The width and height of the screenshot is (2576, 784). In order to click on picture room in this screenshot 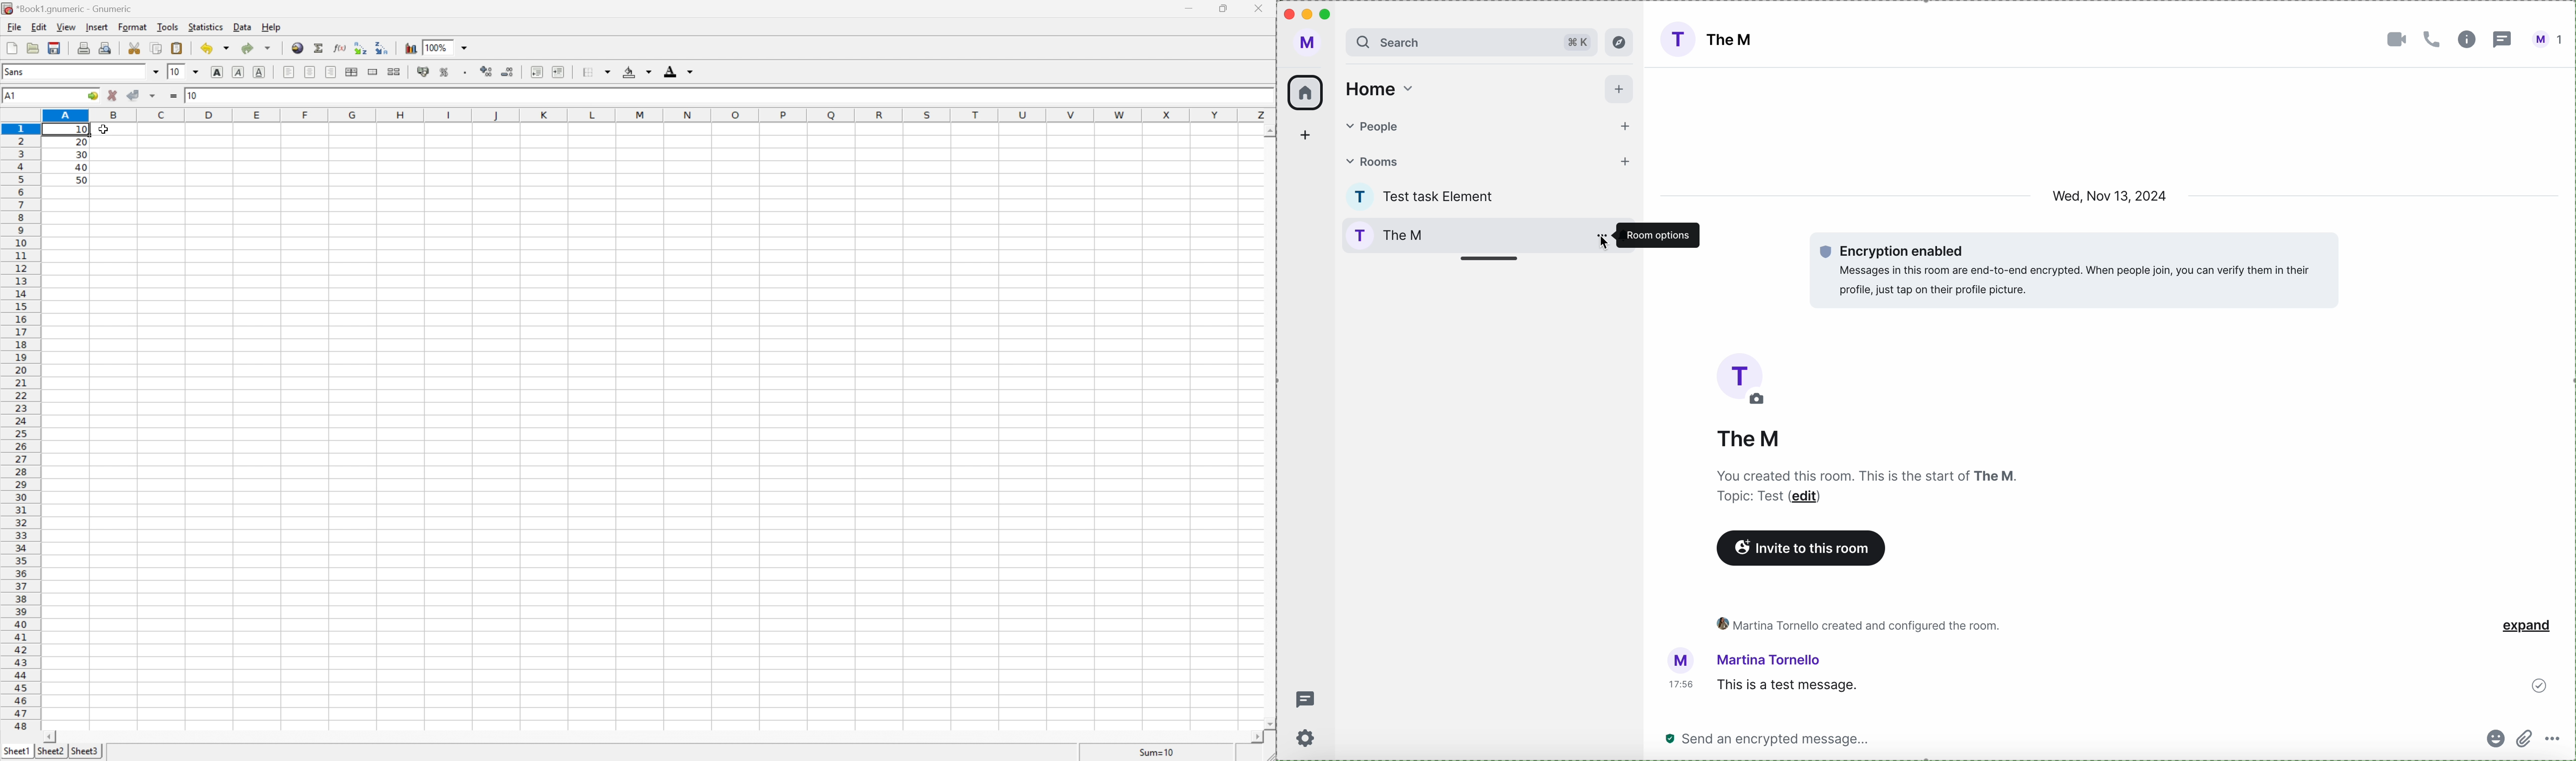, I will do `click(1741, 369)`.